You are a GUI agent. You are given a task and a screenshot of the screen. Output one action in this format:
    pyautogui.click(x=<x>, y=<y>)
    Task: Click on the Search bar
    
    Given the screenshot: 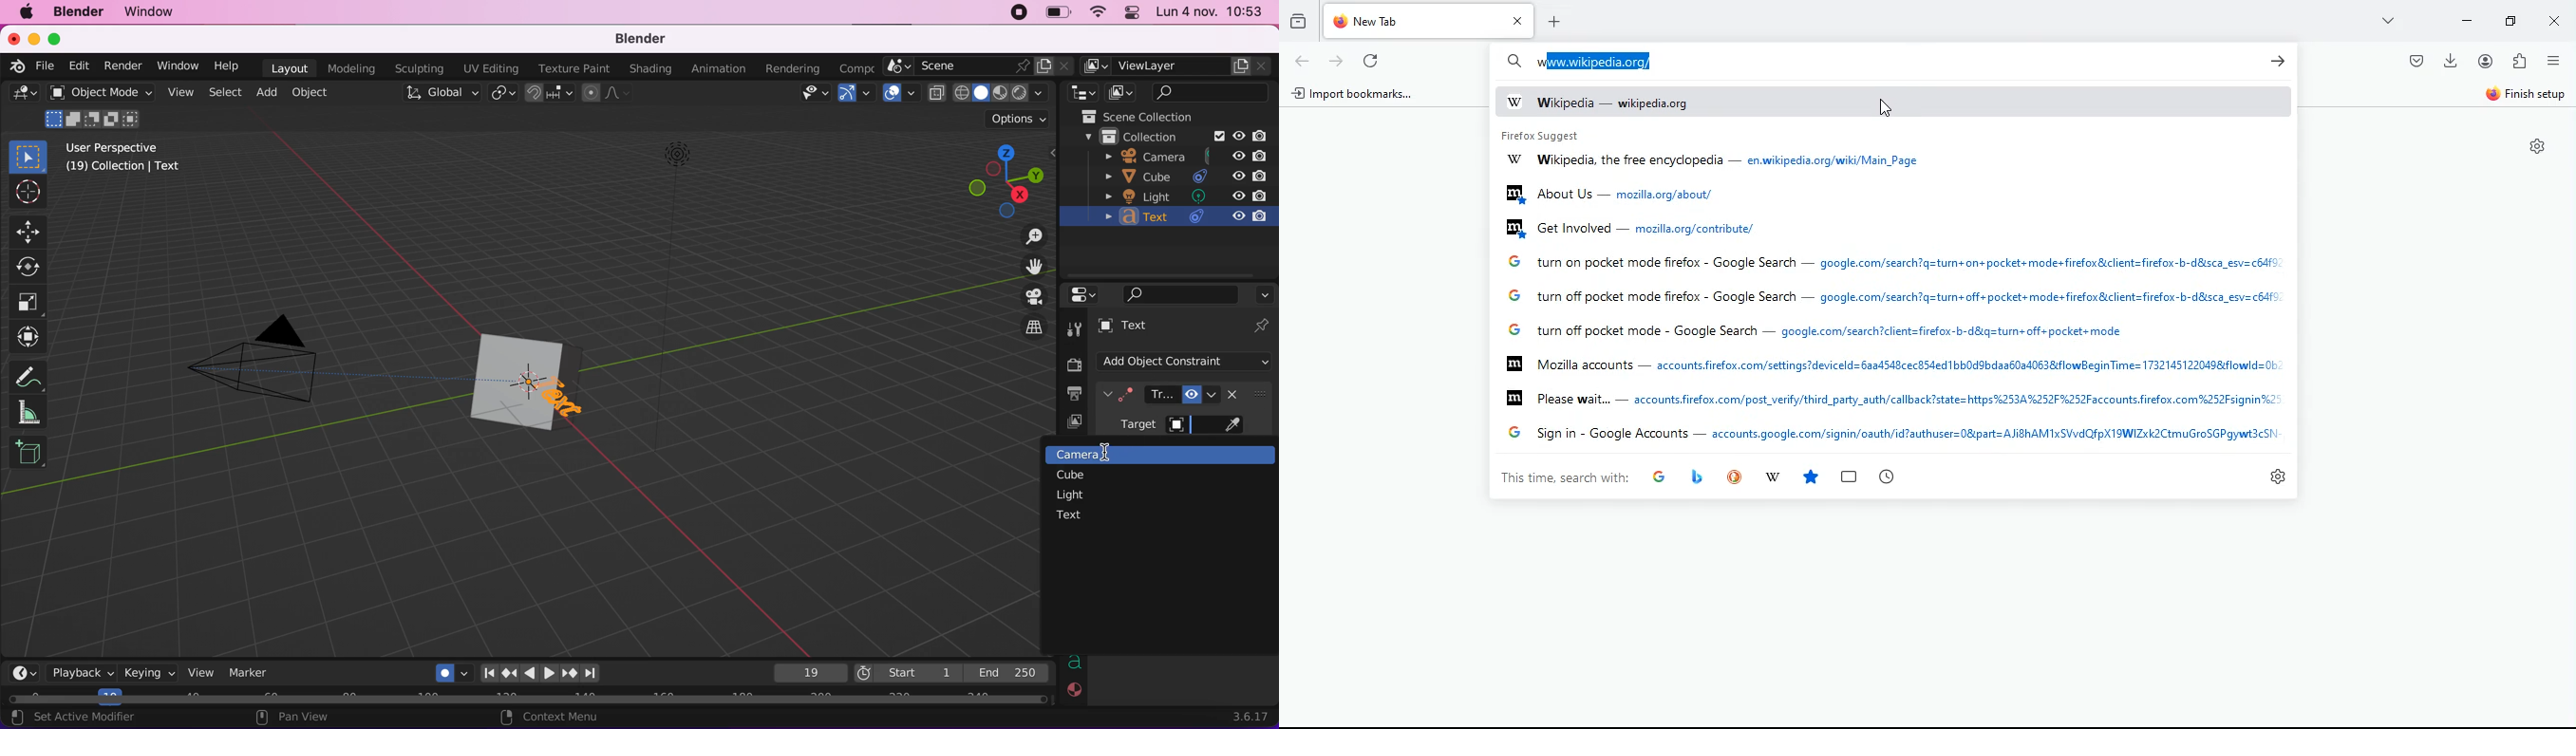 What is the action you would take?
    pyautogui.click(x=1515, y=62)
    